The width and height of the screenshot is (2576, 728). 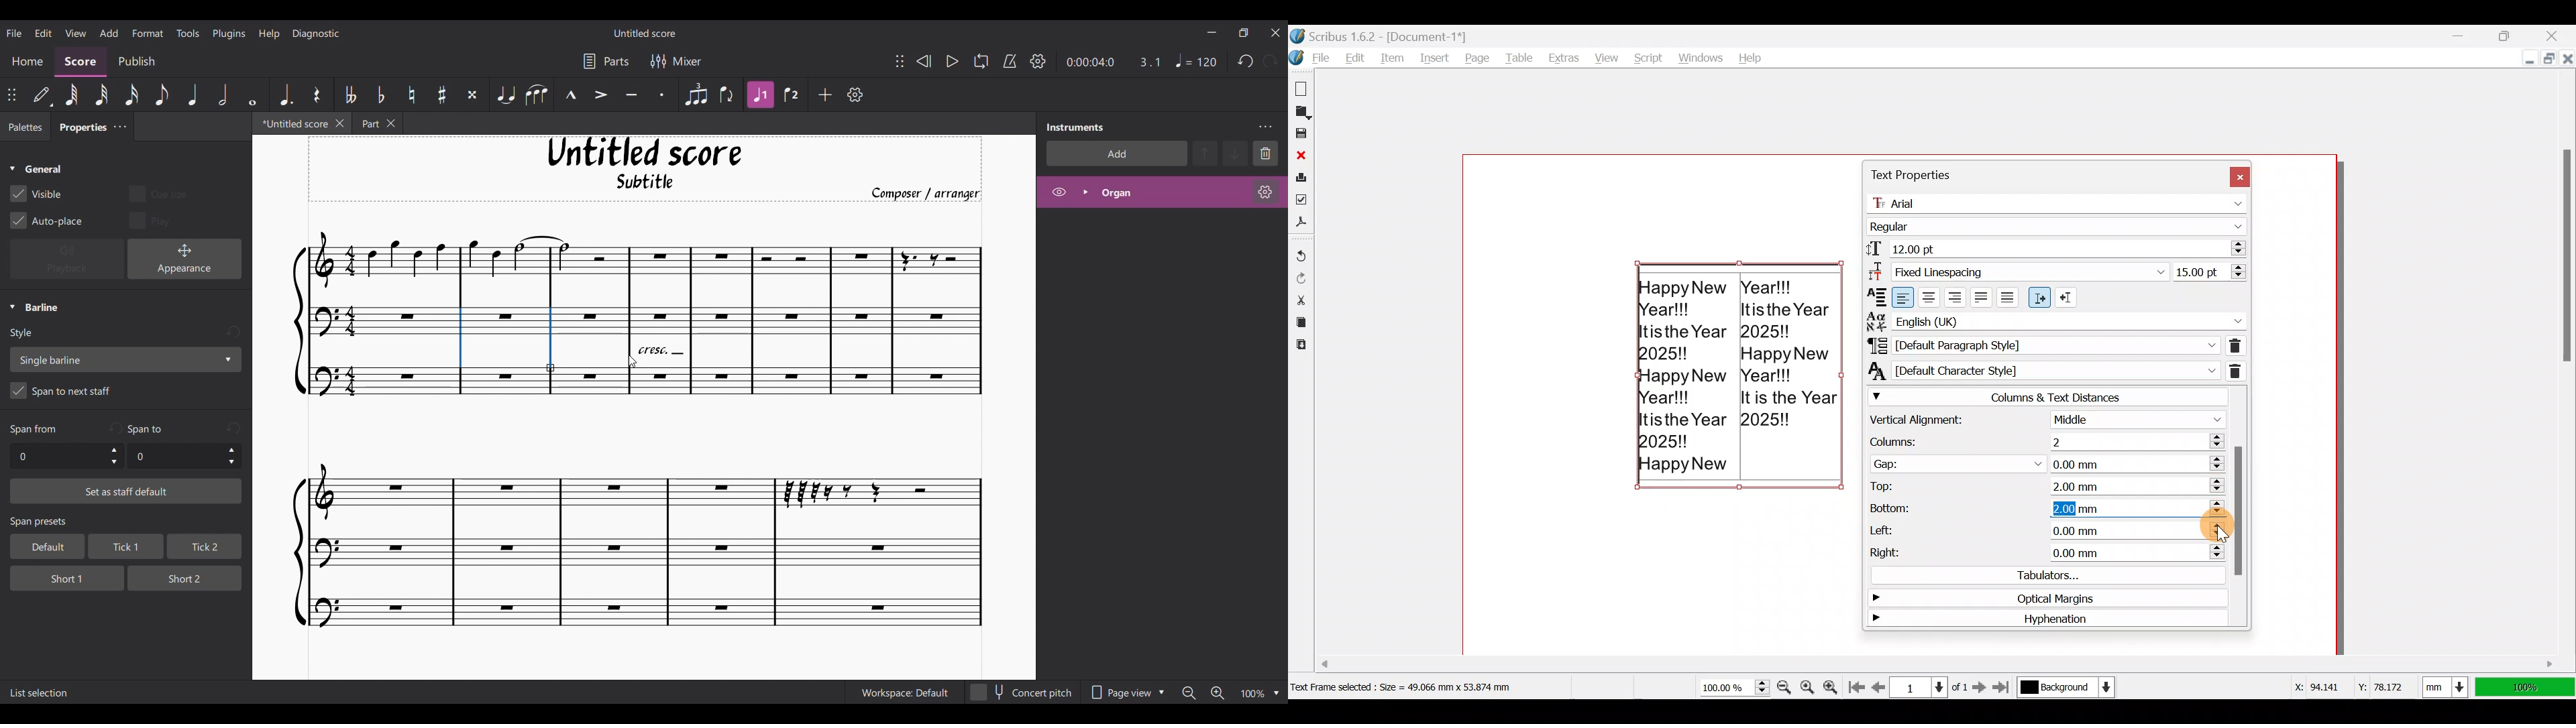 I want to click on Select line spacing mode, so click(x=2017, y=270).